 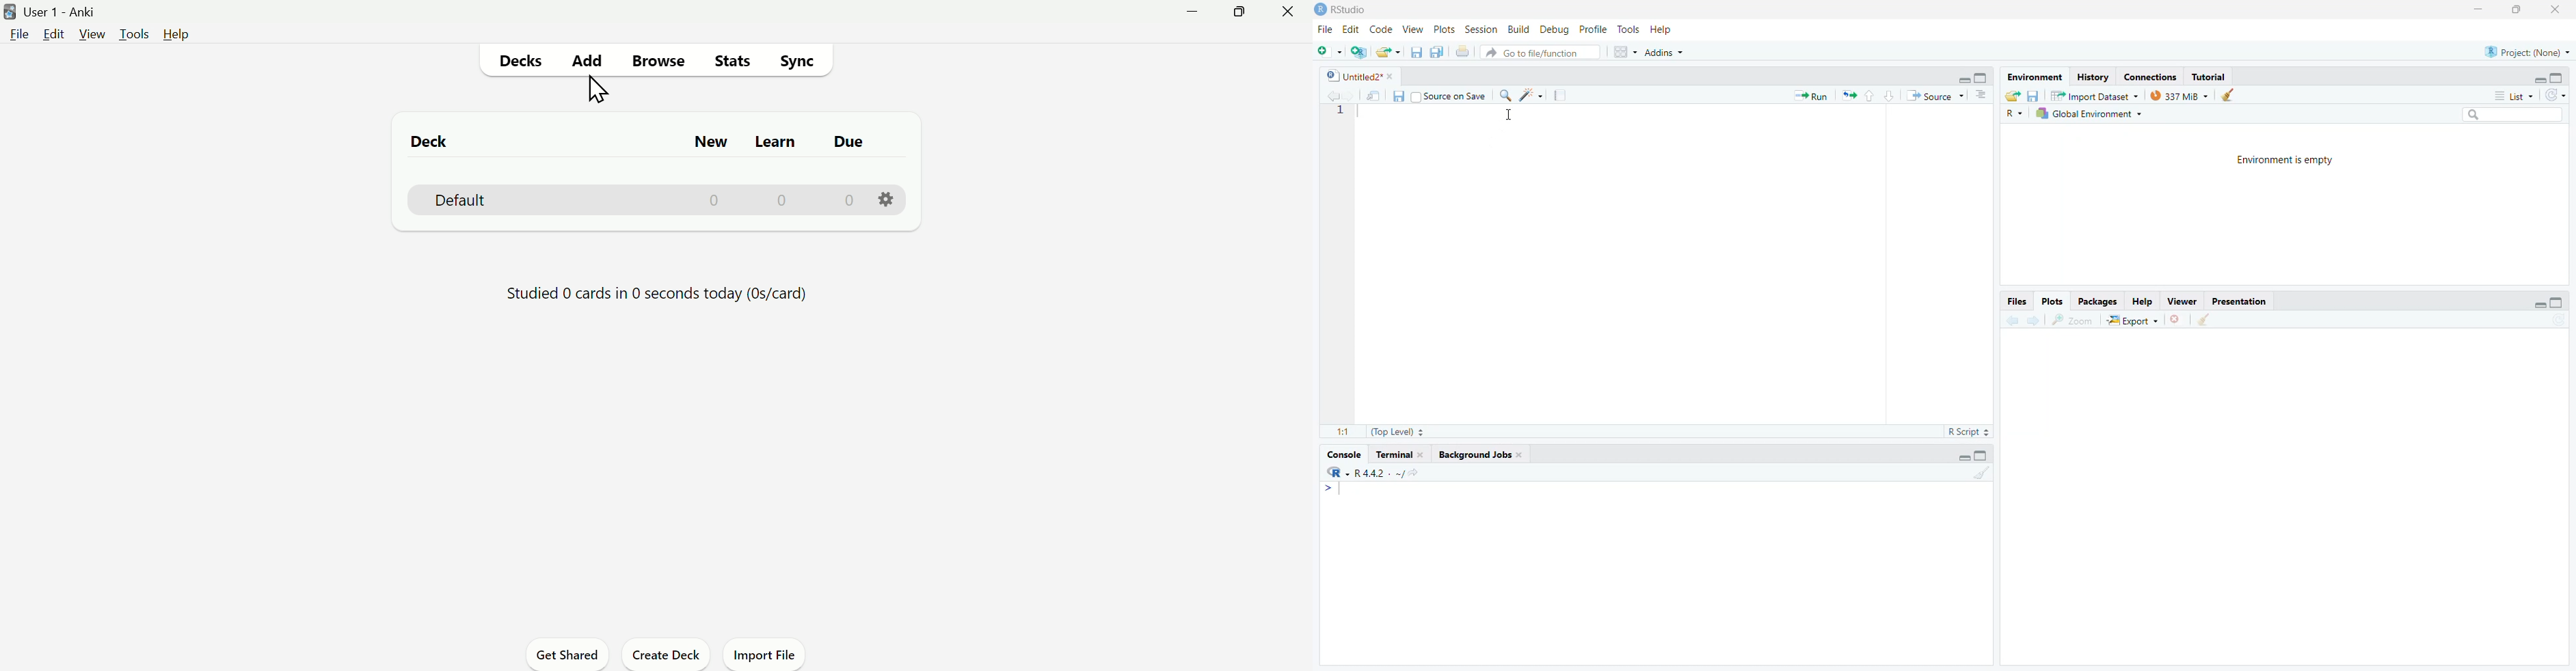 What do you see at coordinates (2135, 322) in the screenshot?
I see `Export ~` at bounding box center [2135, 322].